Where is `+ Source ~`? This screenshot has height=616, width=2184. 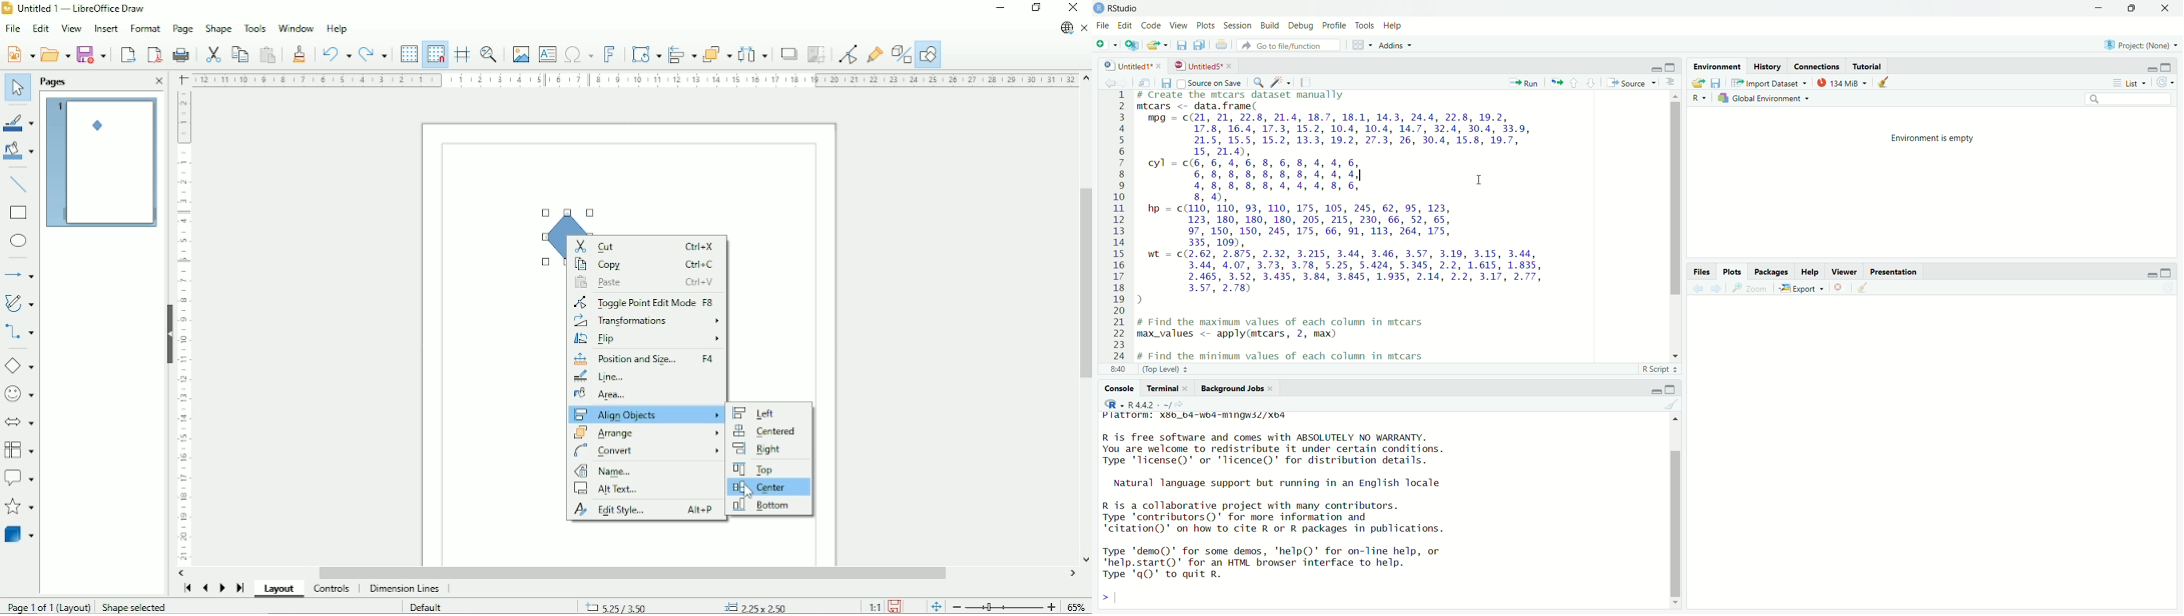
+ Source ~ is located at coordinates (1630, 82).